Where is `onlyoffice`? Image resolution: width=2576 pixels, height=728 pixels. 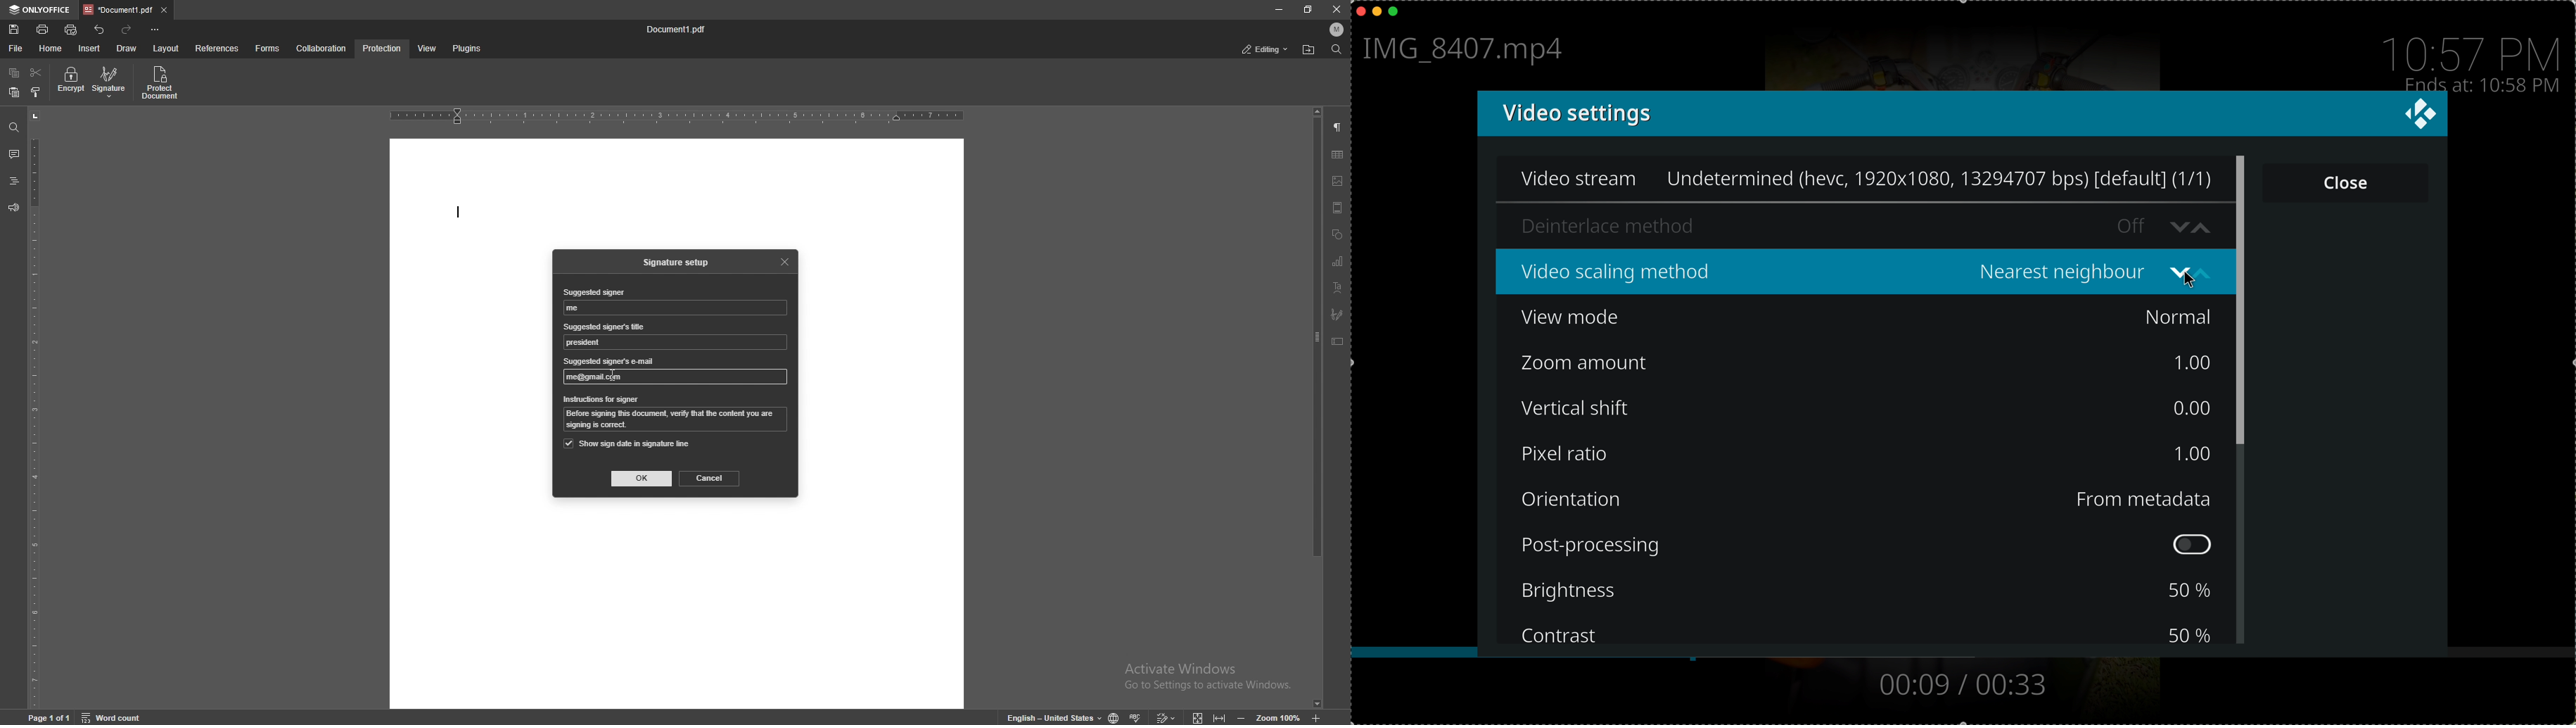 onlyoffice is located at coordinates (41, 10).